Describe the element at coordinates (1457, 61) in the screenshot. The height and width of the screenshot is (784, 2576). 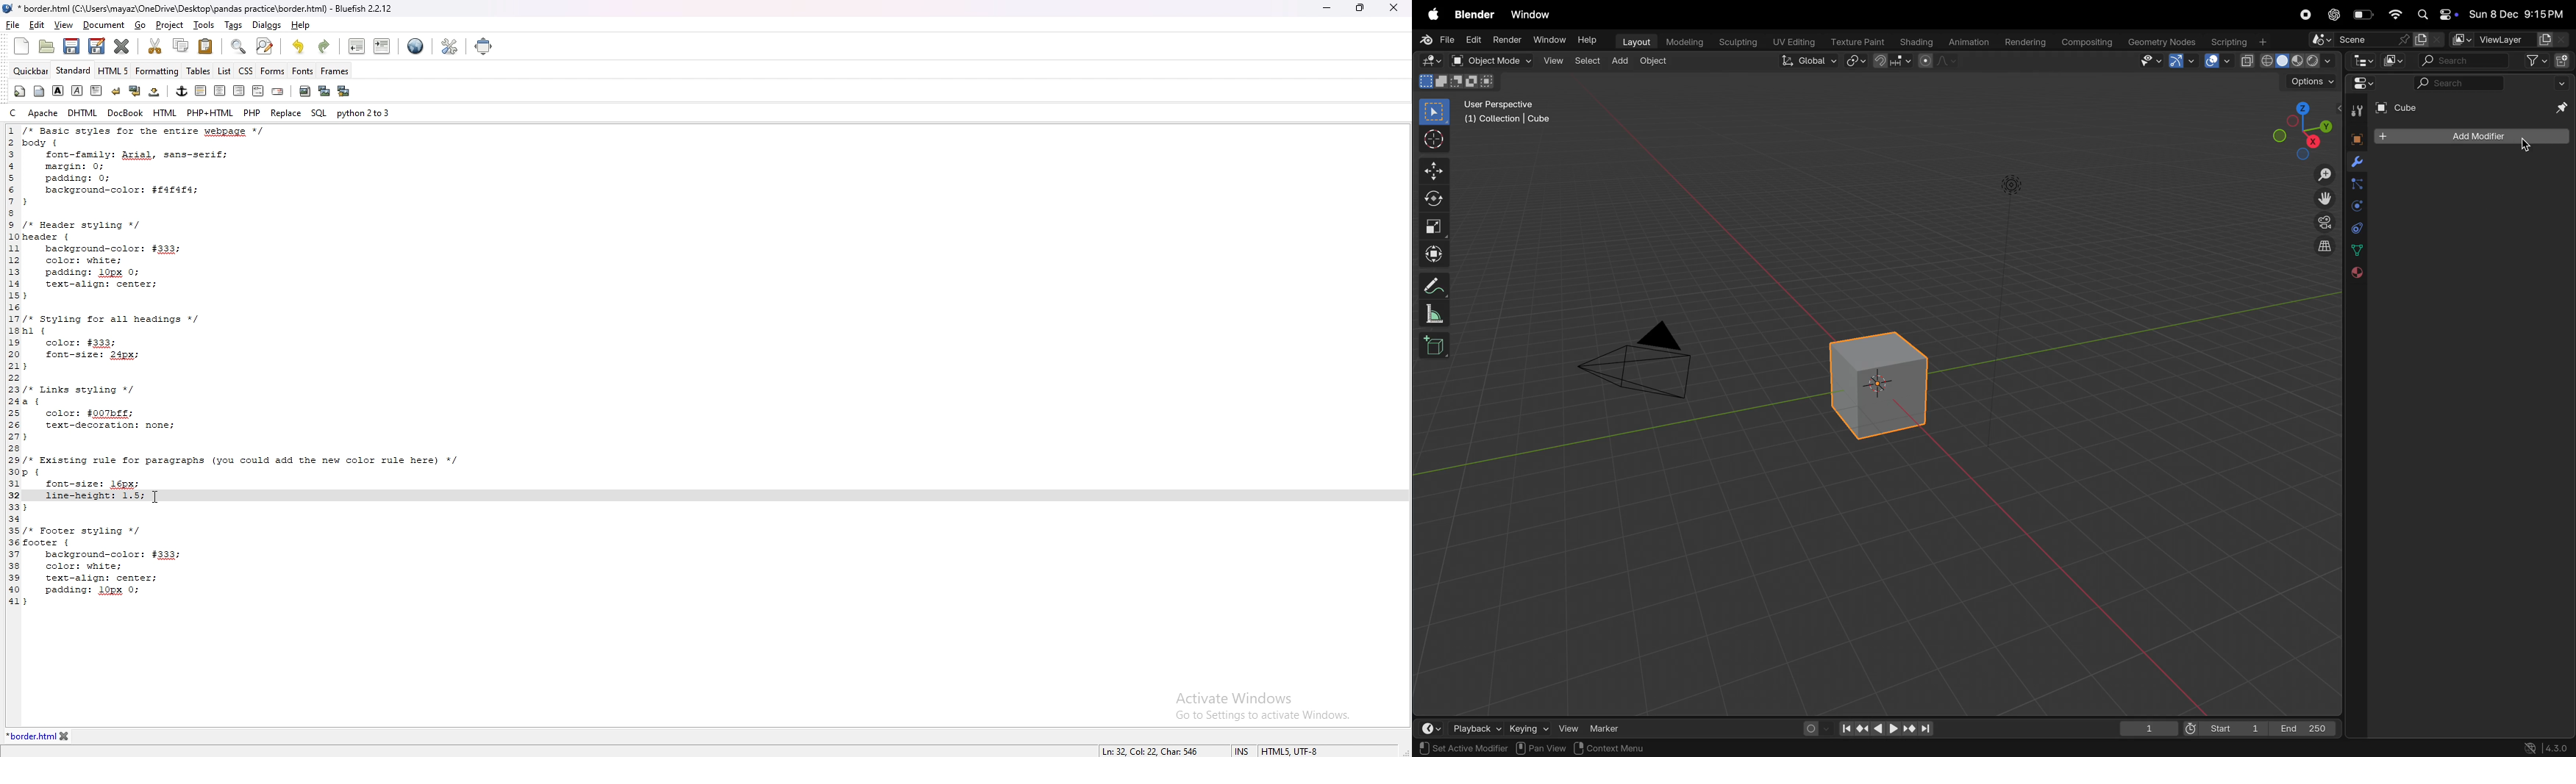
I see `open` at that location.